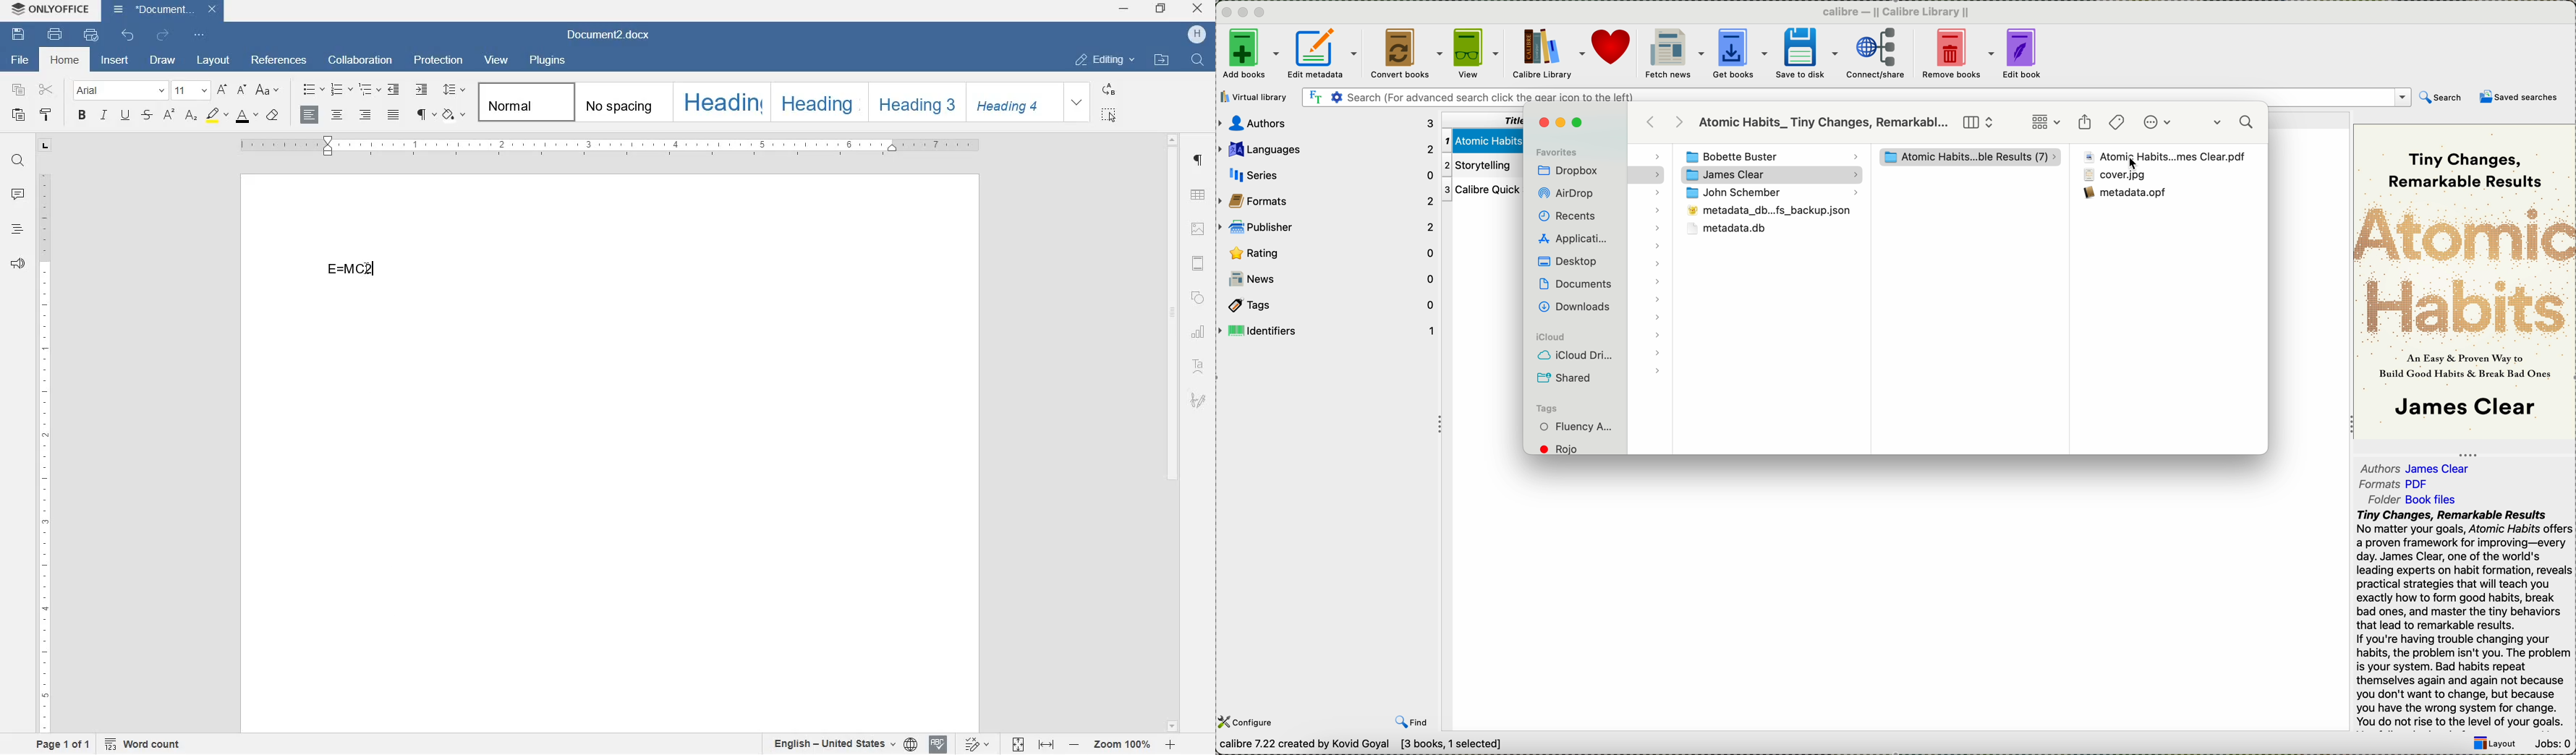 The width and height of the screenshot is (2576, 756). Describe the element at coordinates (441, 61) in the screenshot. I see `protection` at that location.